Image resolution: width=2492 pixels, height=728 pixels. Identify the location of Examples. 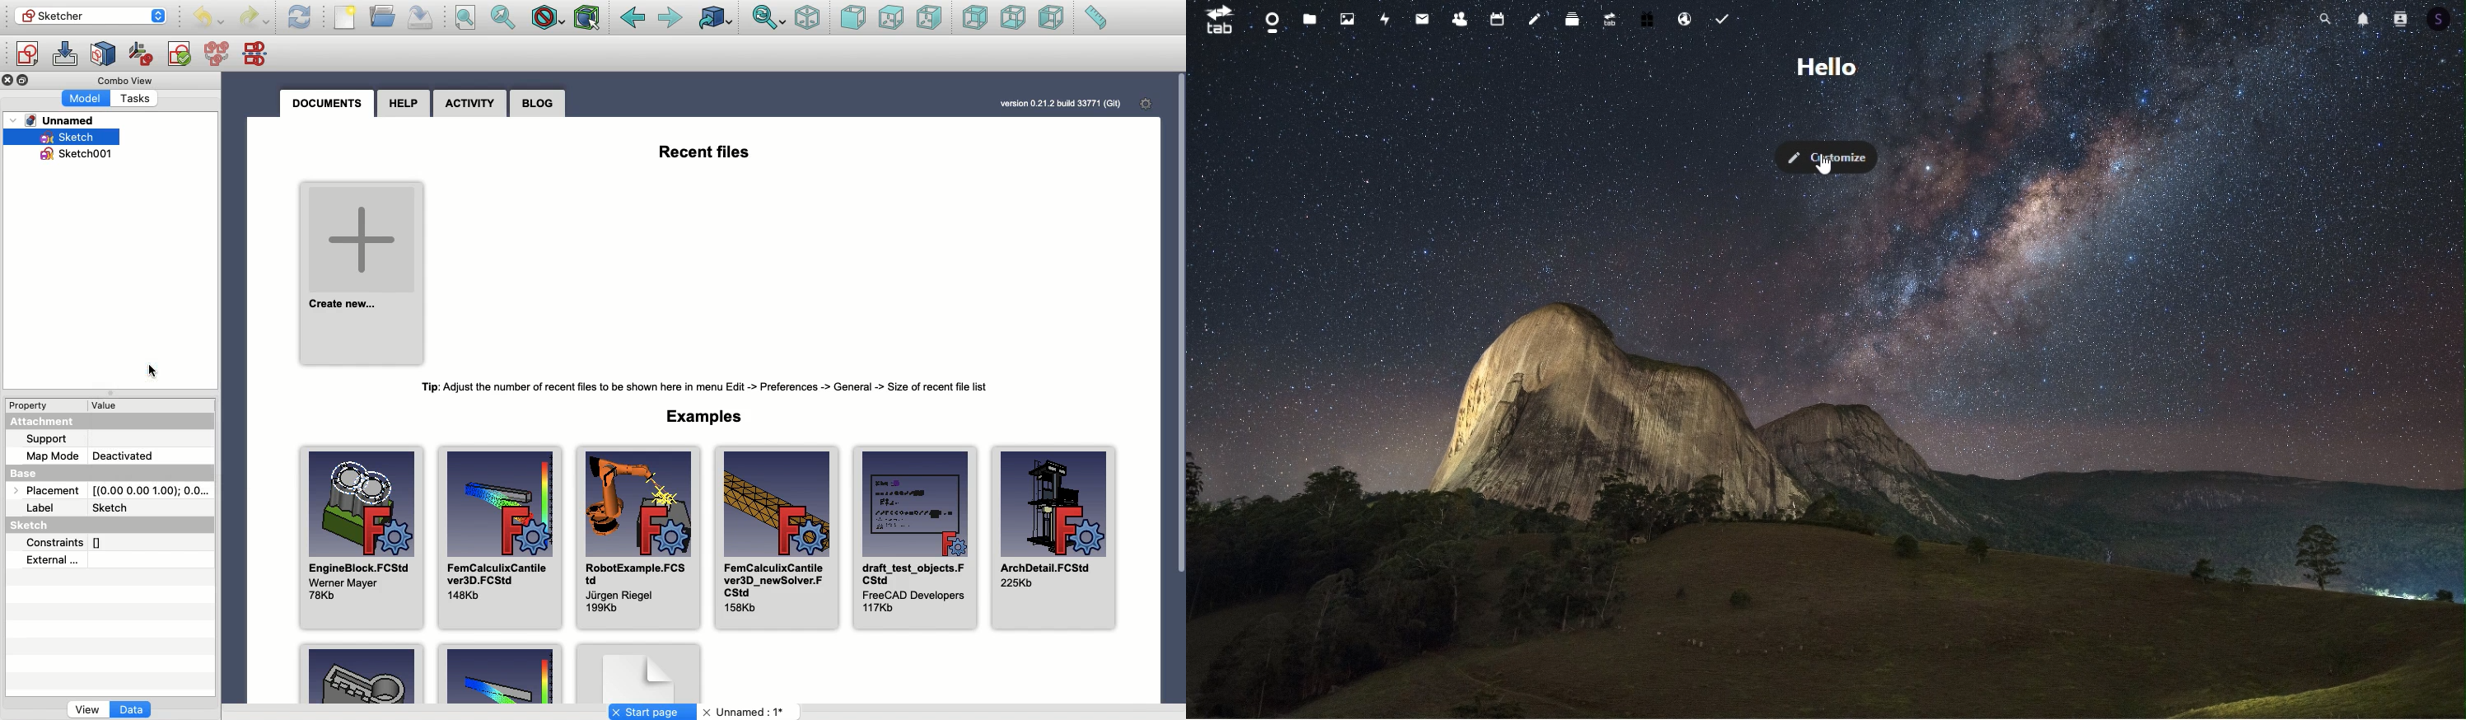
(709, 415).